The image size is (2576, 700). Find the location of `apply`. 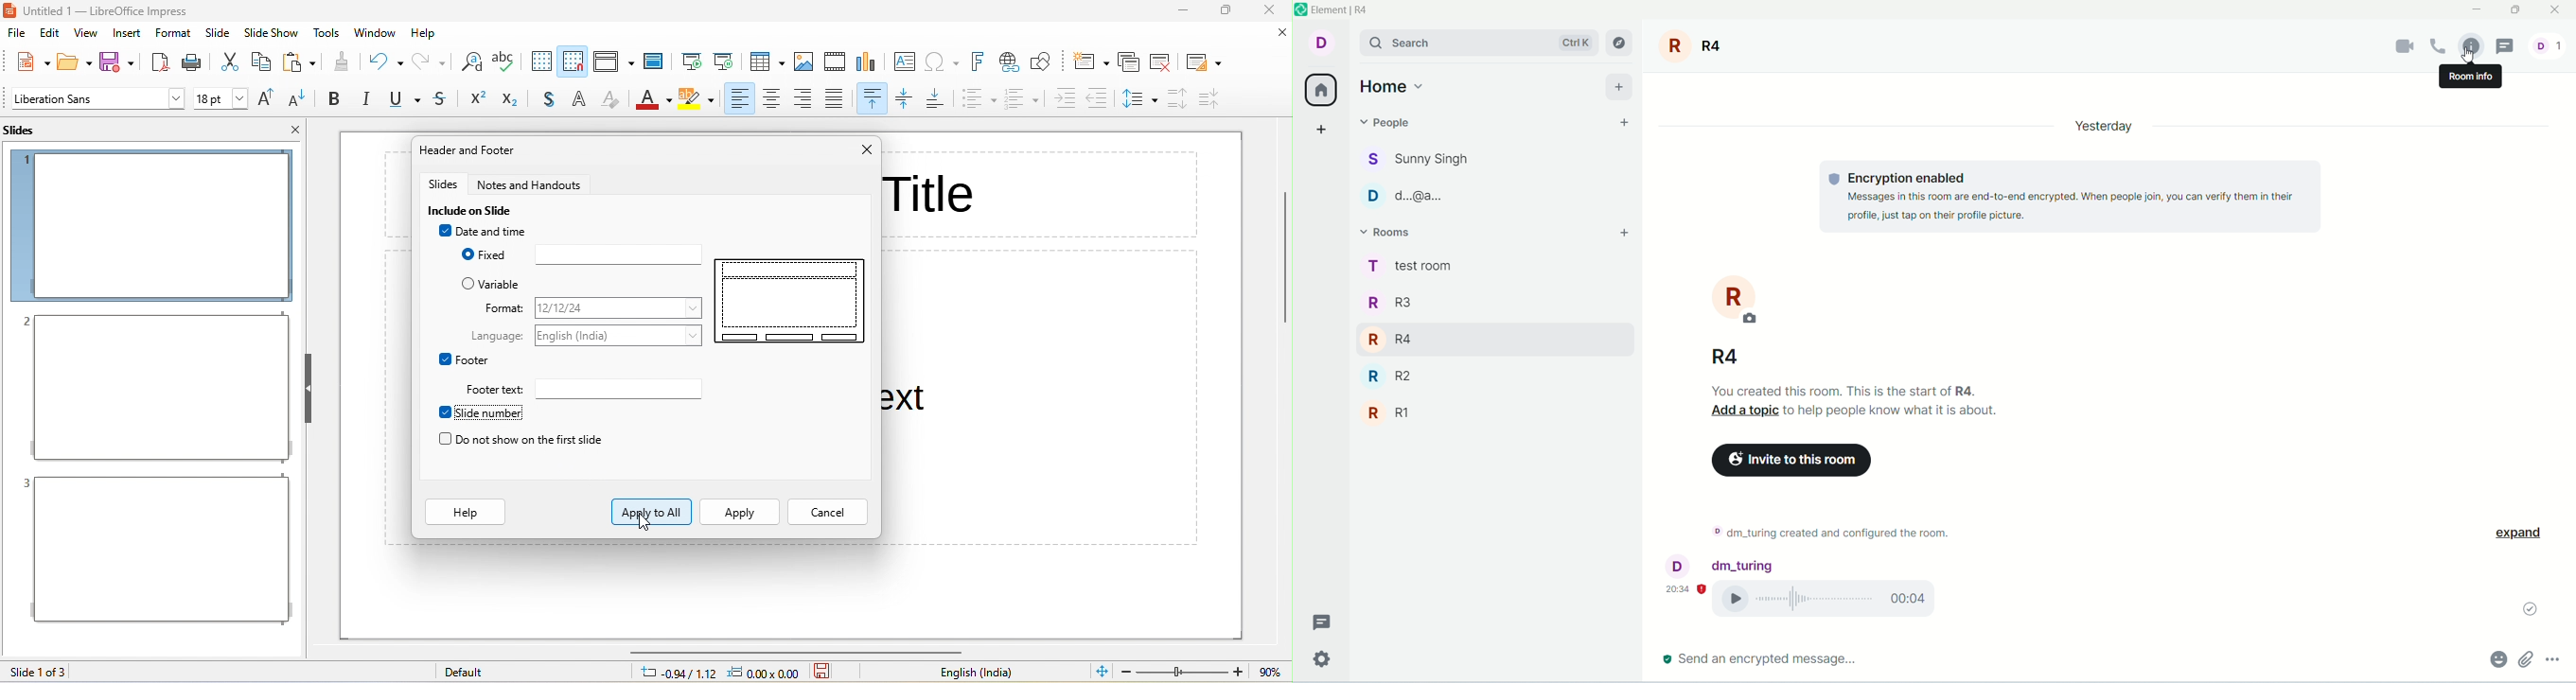

apply is located at coordinates (738, 513).